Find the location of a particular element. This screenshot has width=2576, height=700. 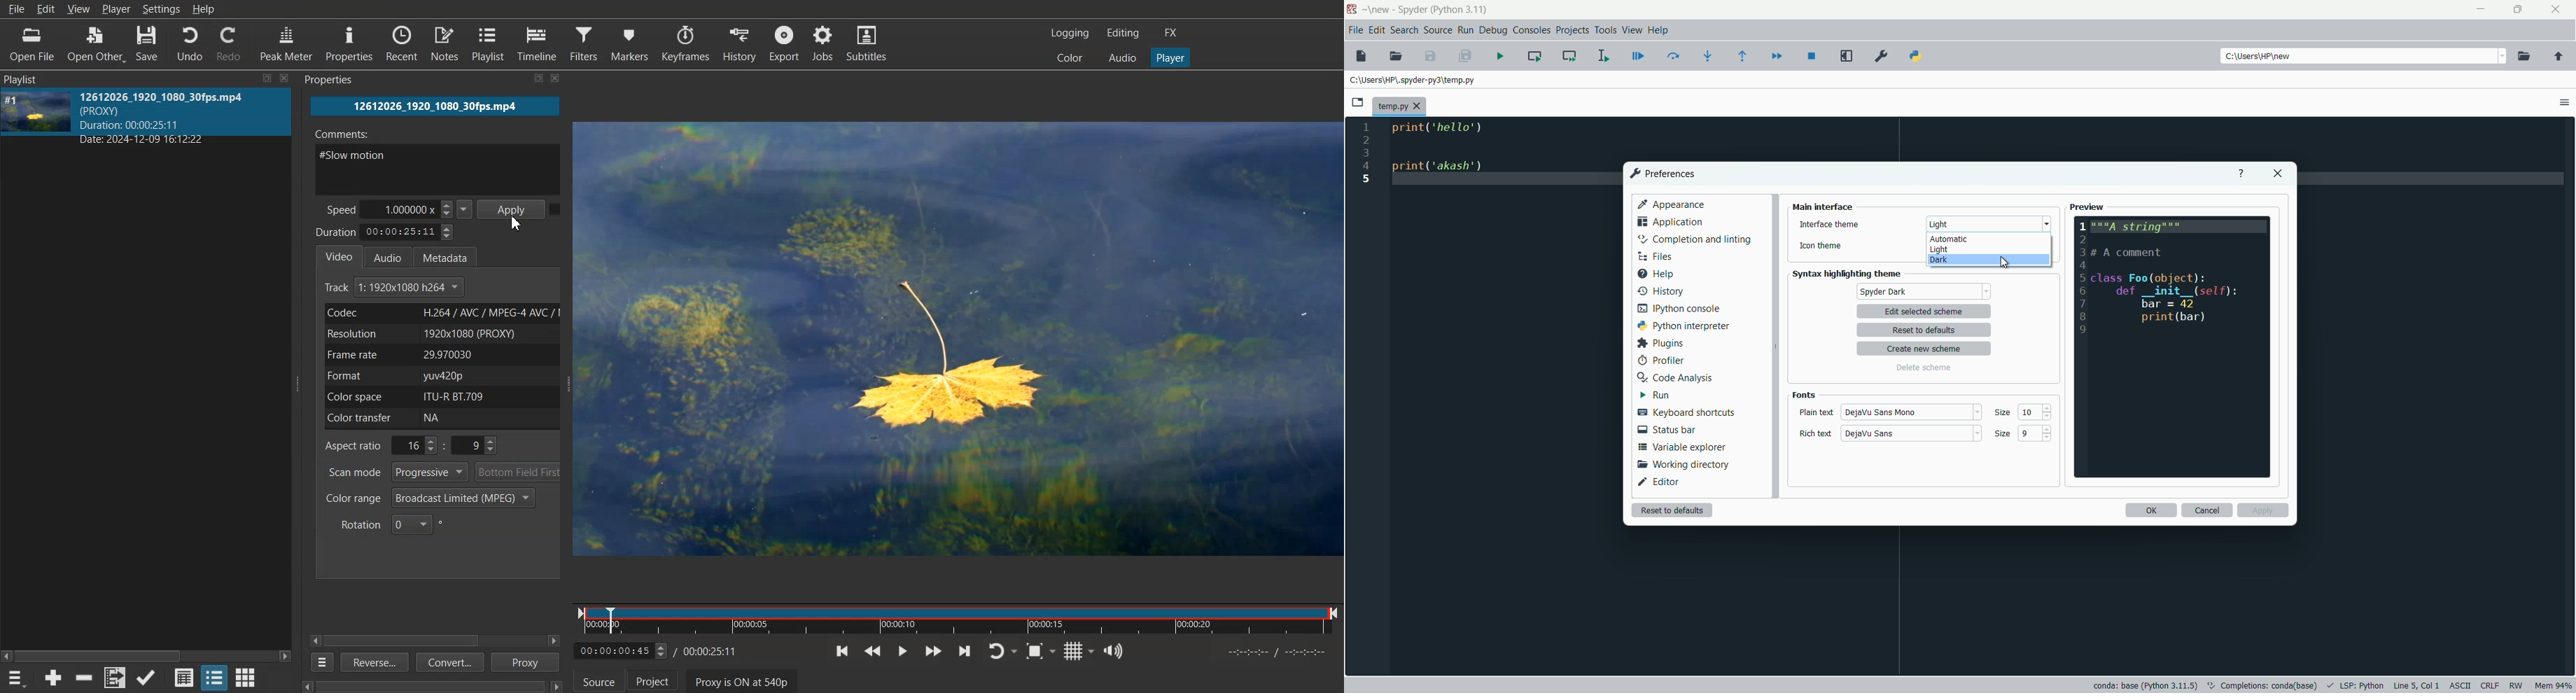

file encoding is located at coordinates (2459, 686).